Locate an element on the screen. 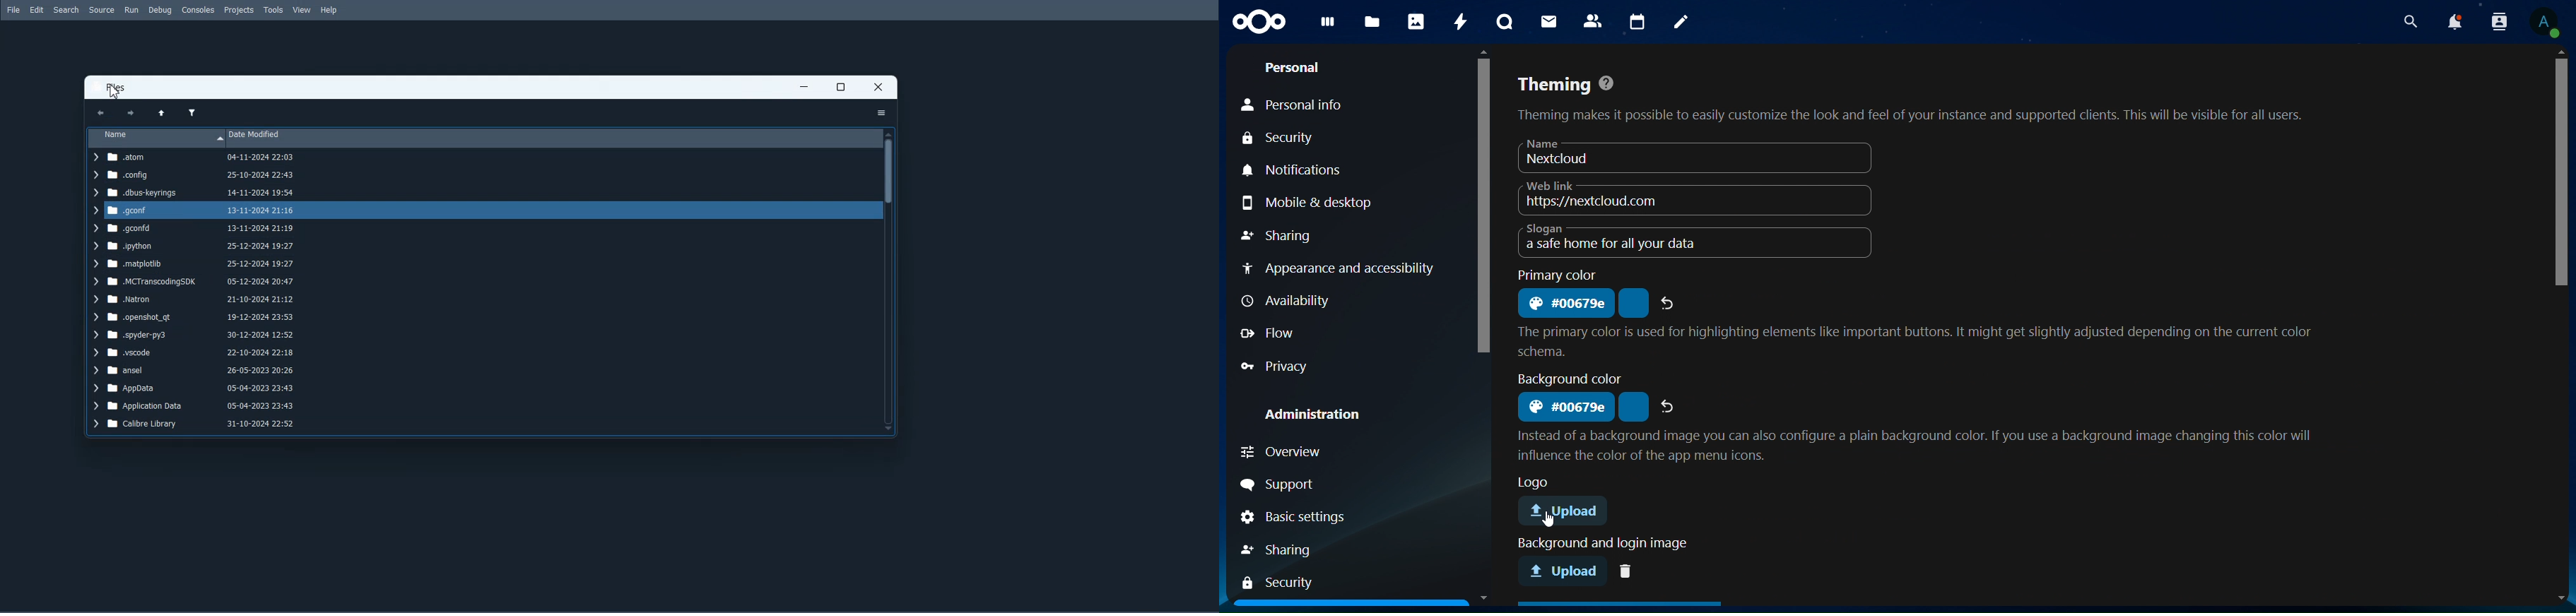  scroll bar is located at coordinates (1482, 206).